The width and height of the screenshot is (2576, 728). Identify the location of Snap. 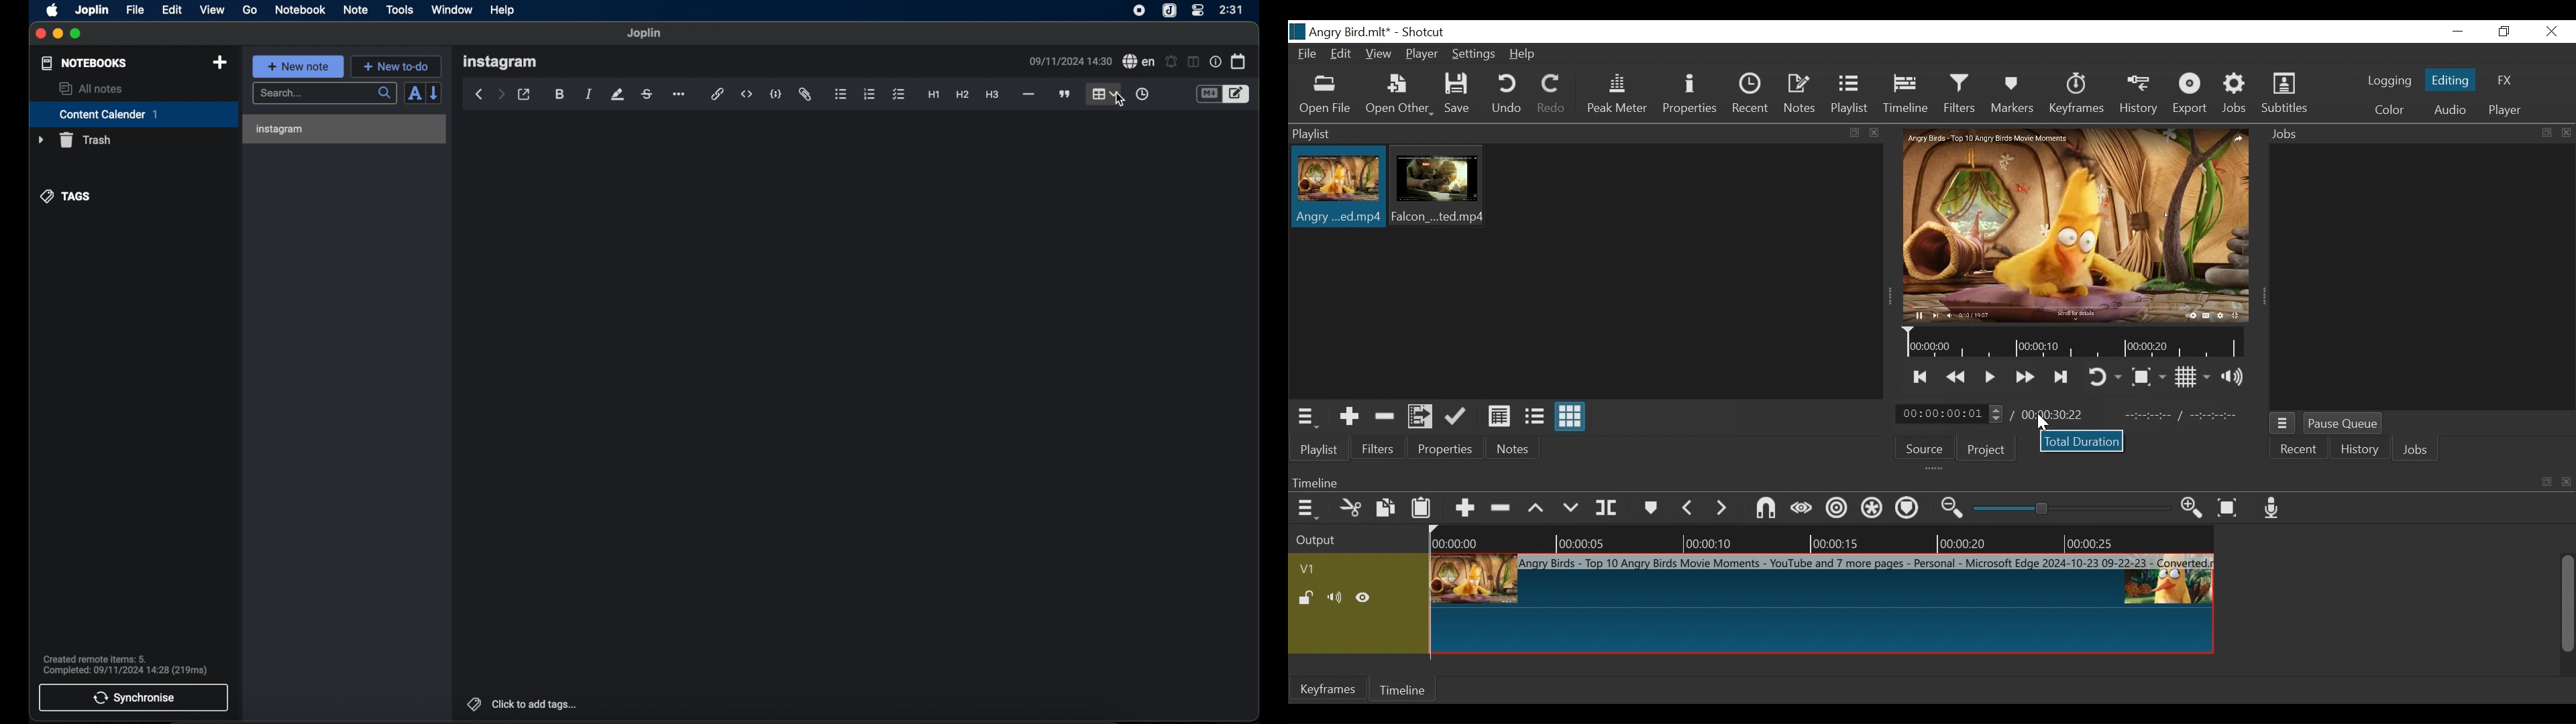
(1764, 509).